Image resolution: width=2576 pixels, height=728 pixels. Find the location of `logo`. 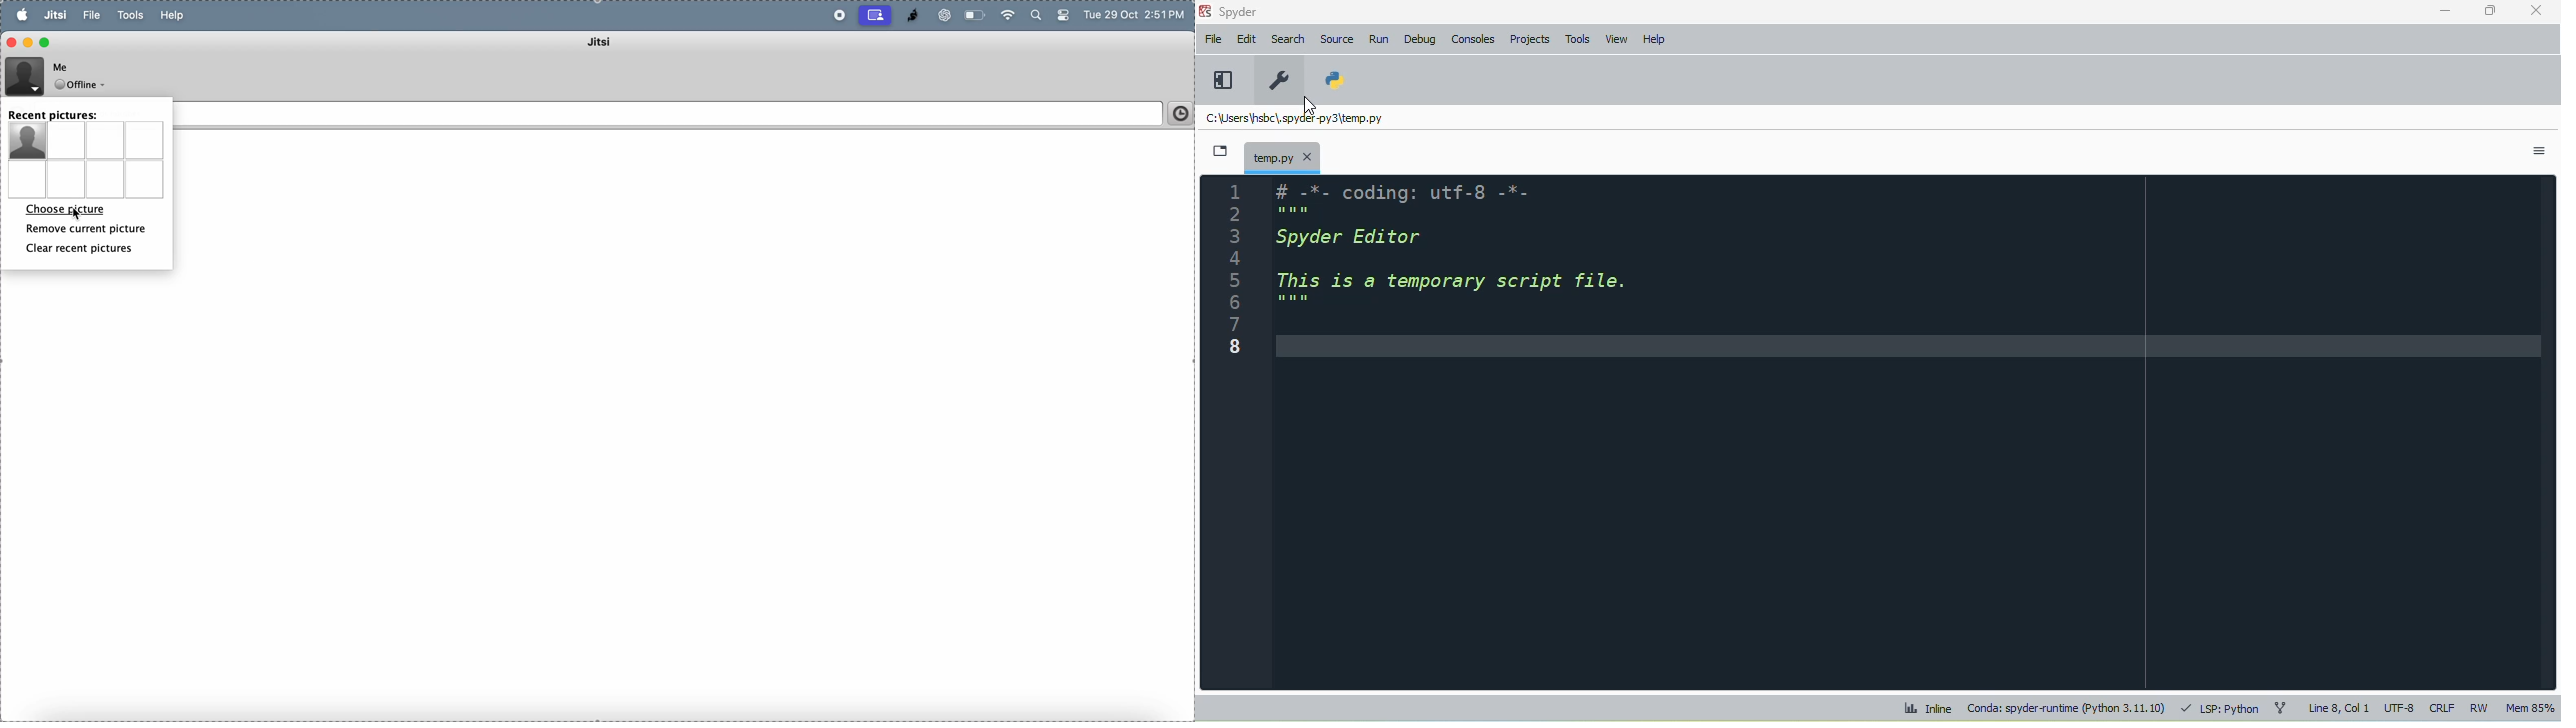

logo is located at coordinates (1205, 10).